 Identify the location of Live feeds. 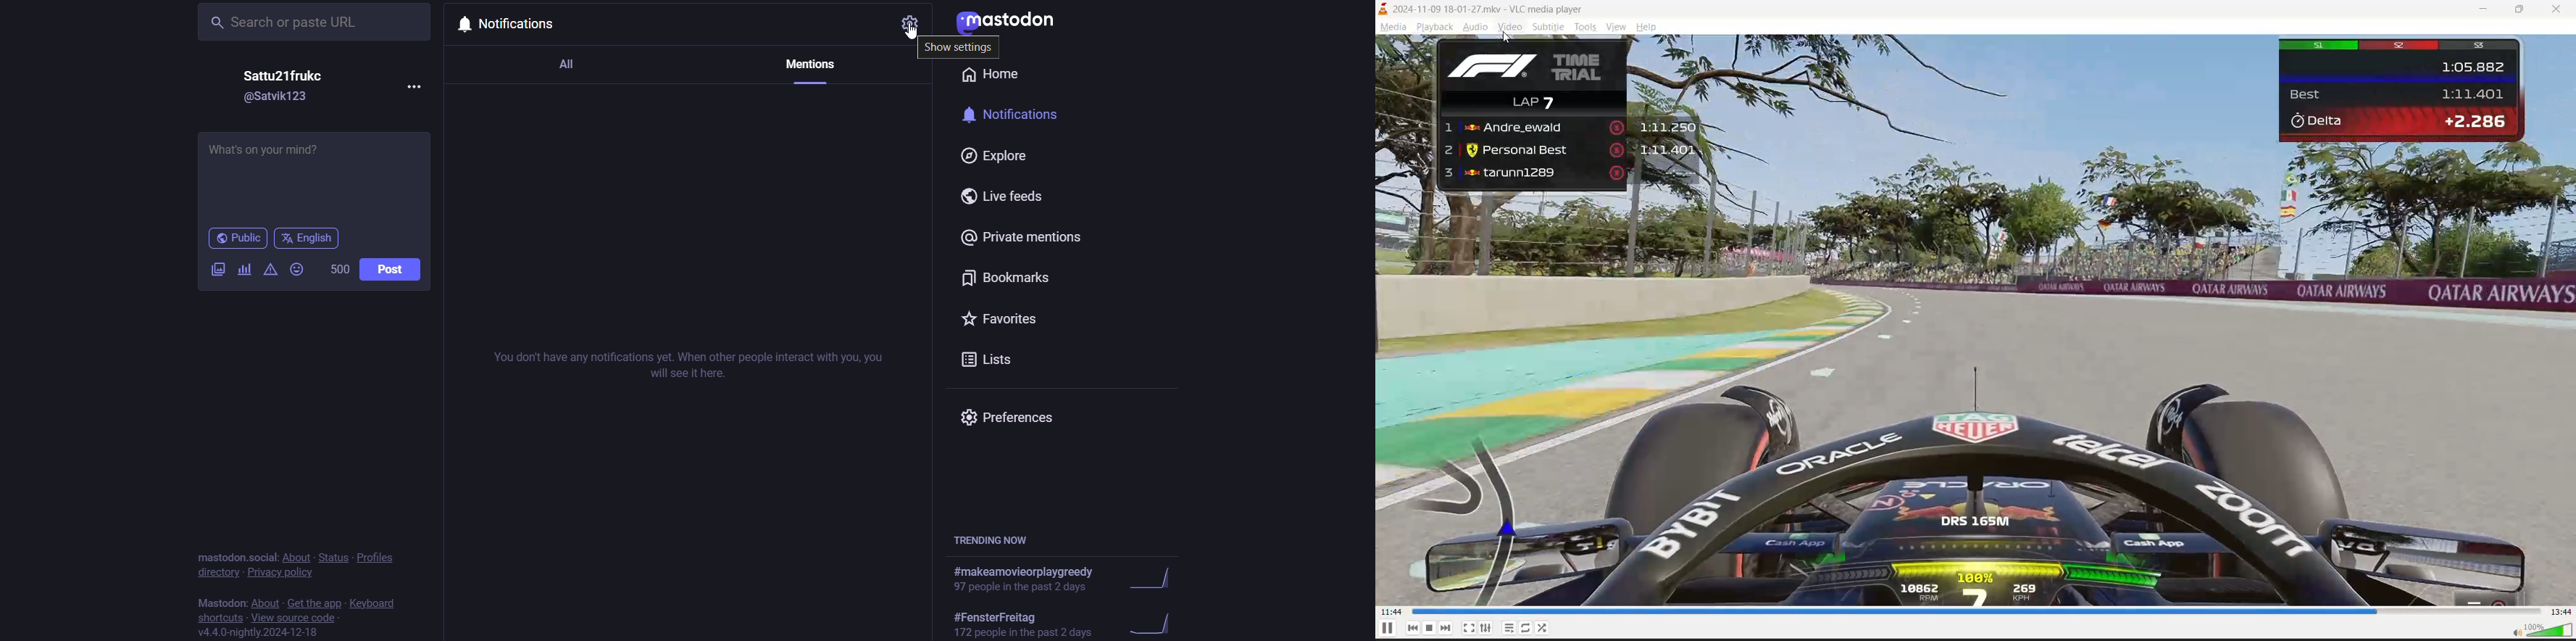
(1002, 196).